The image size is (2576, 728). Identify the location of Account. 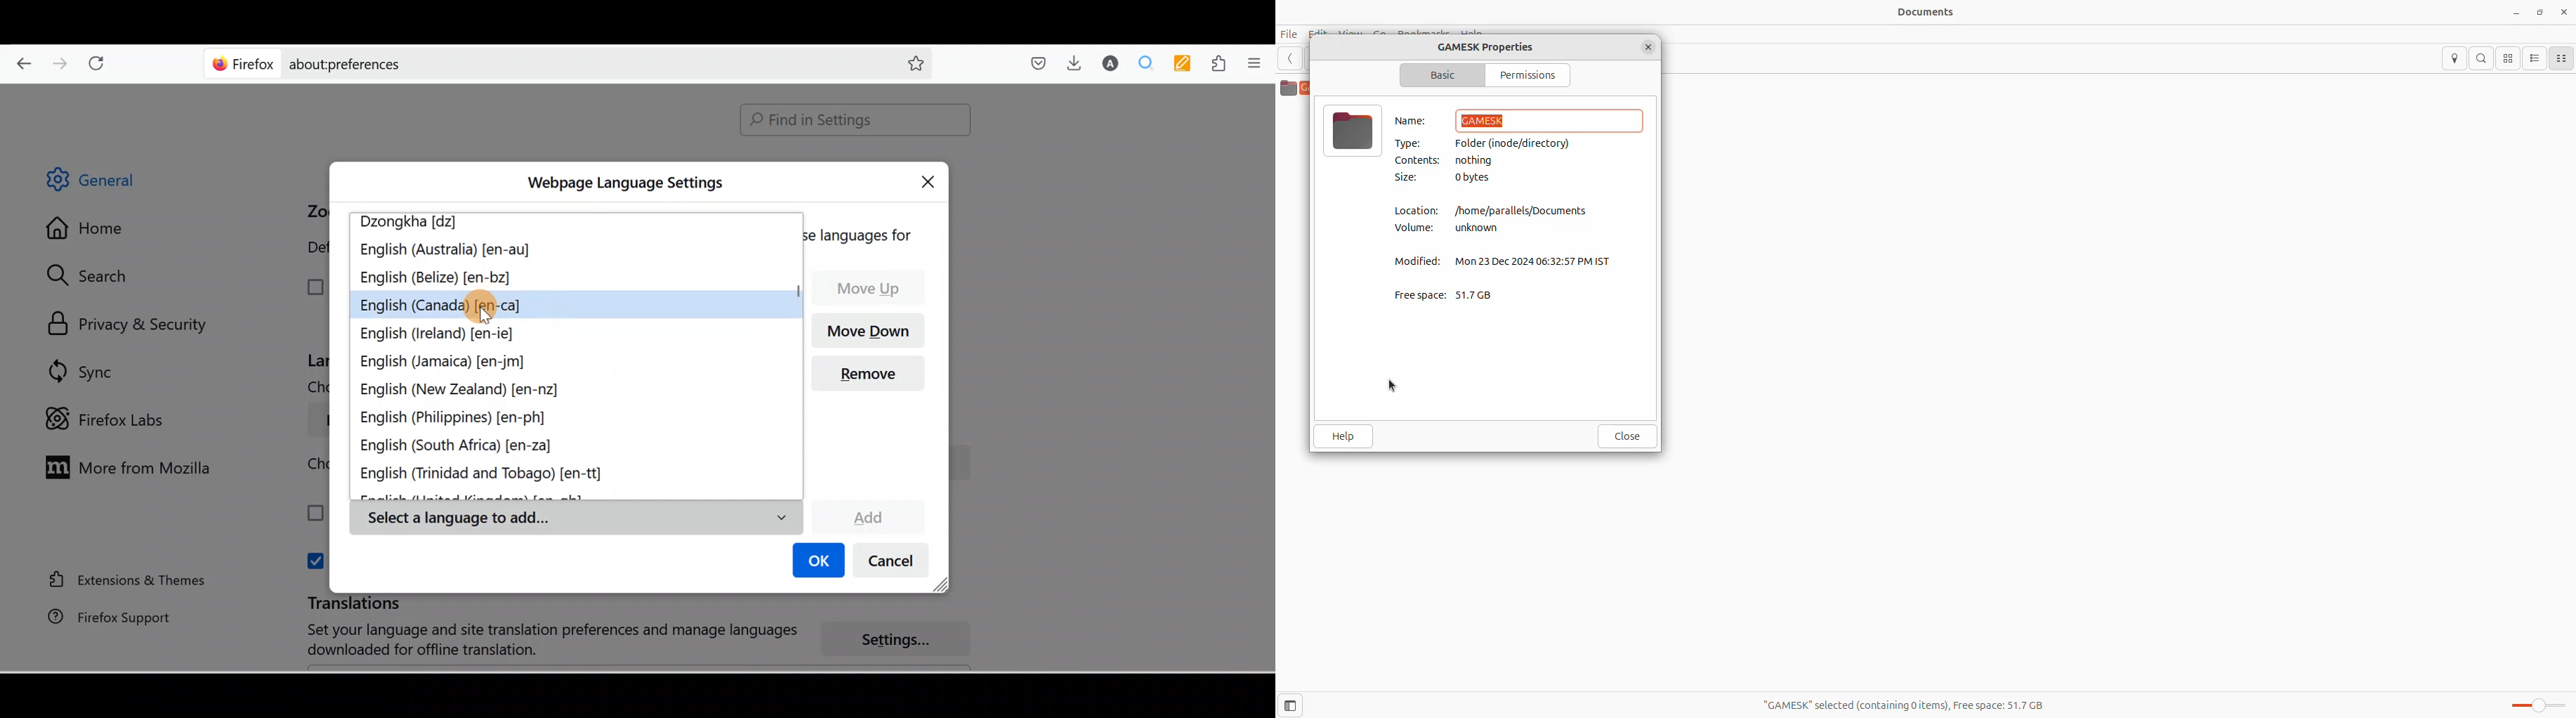
(1108, 63).